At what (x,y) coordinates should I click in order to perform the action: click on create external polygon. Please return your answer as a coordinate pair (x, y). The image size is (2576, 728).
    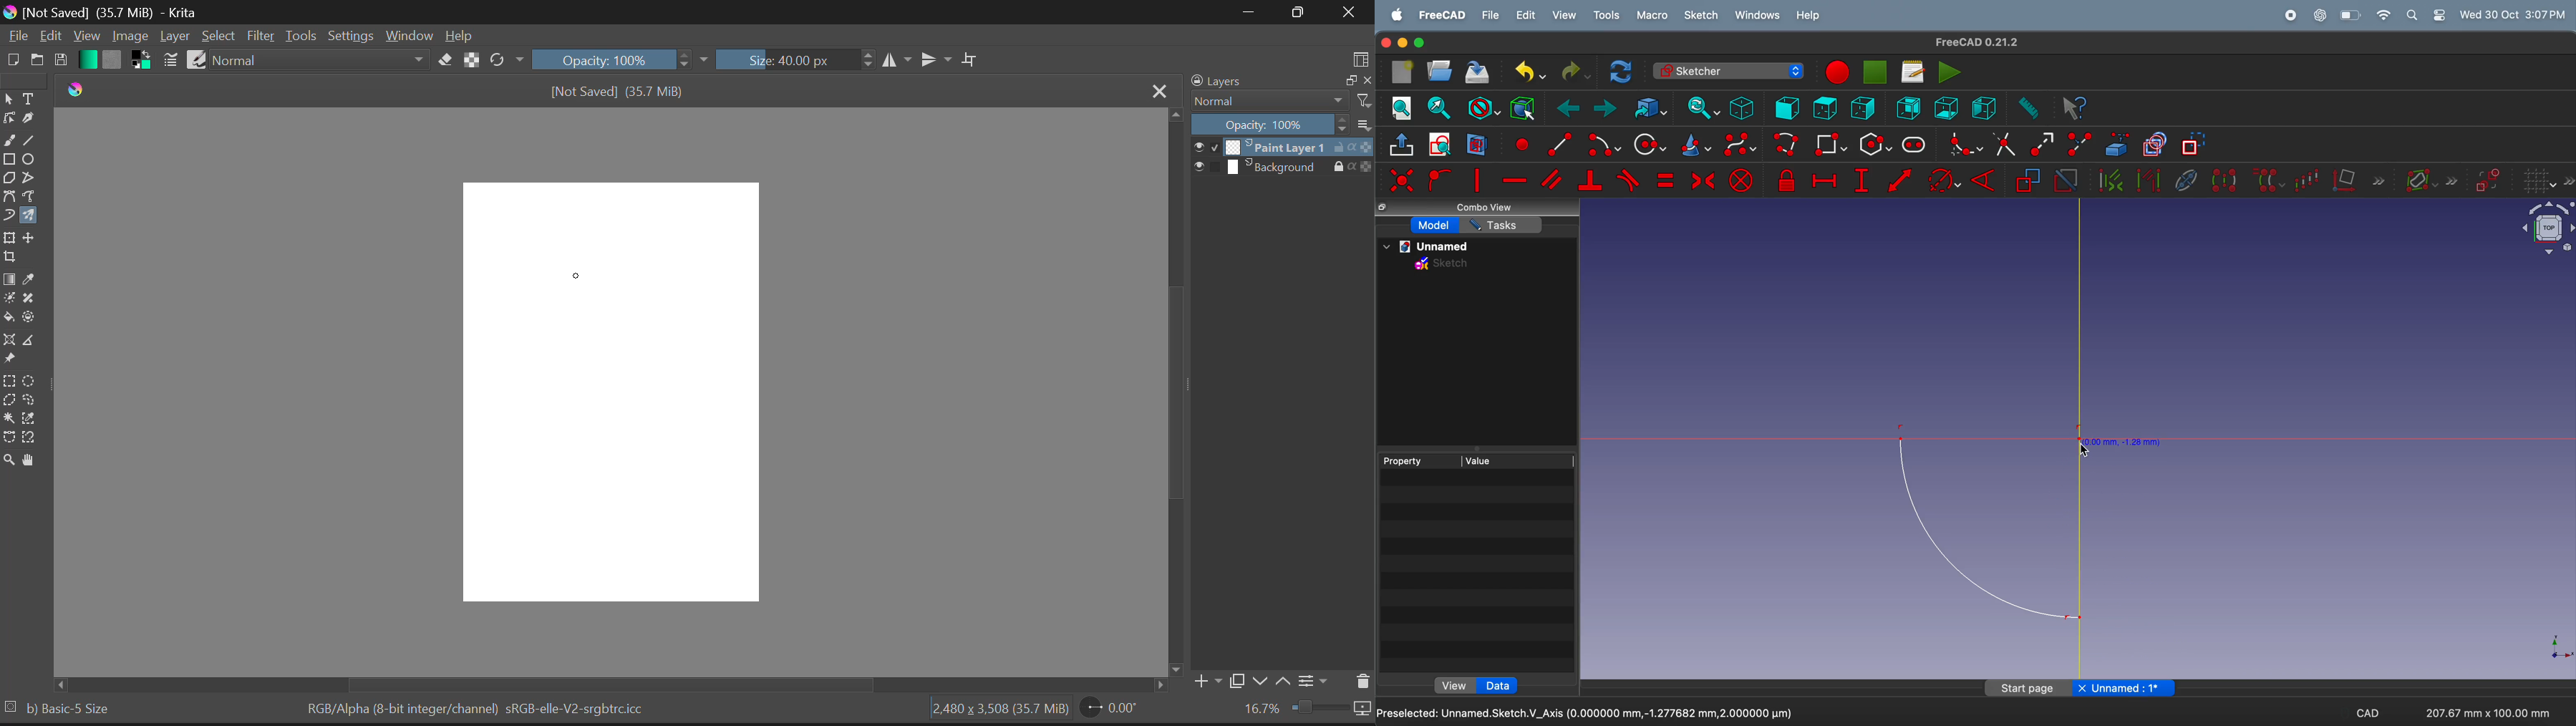
    Looking at the image, I should click on (1875, 145).